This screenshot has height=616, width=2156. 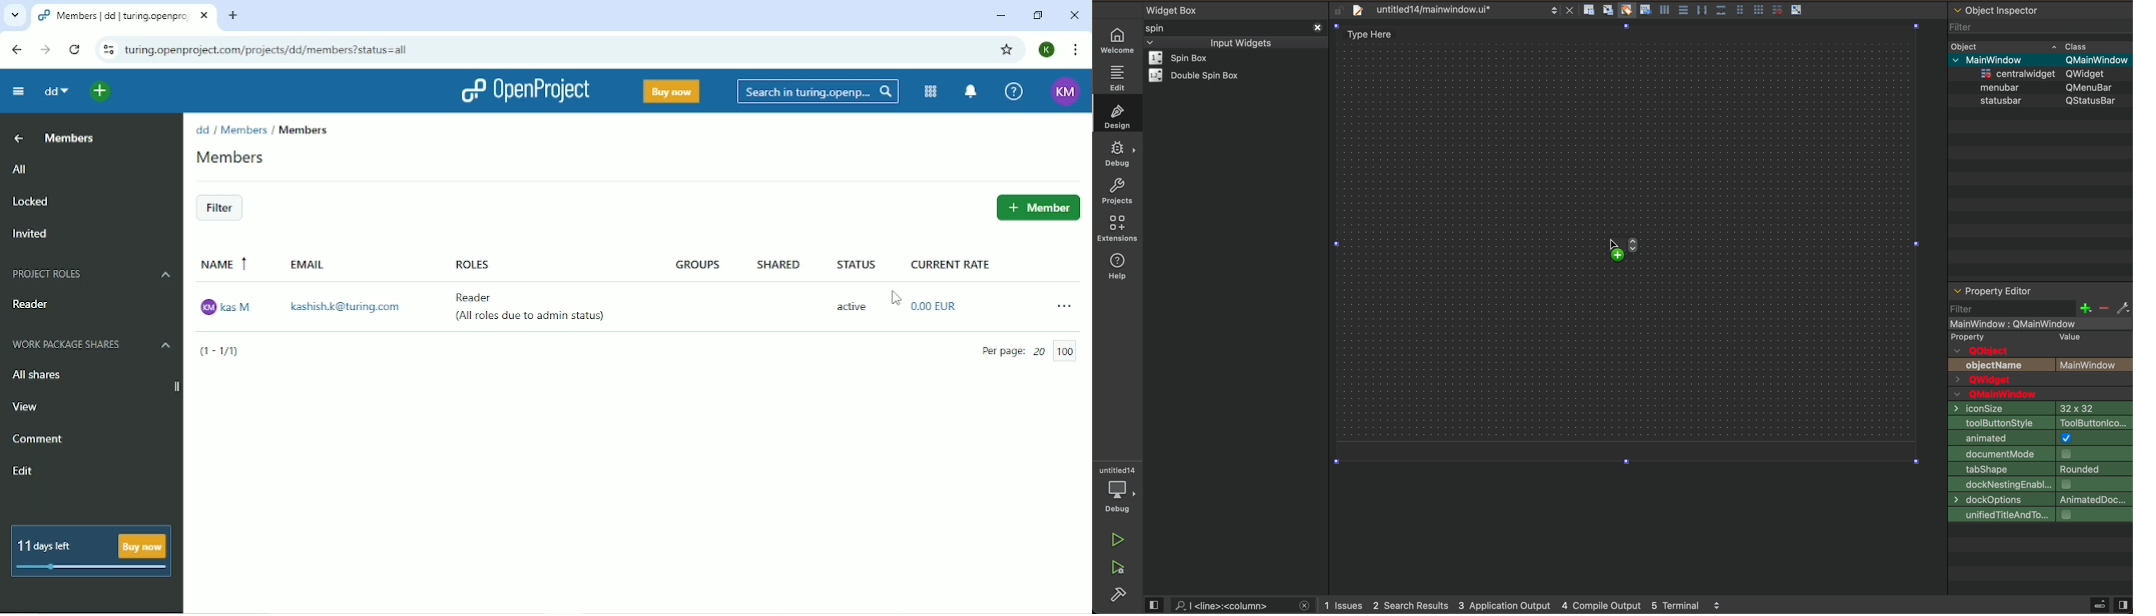 I want to click on qwidget, so click(x=2040, y=381).